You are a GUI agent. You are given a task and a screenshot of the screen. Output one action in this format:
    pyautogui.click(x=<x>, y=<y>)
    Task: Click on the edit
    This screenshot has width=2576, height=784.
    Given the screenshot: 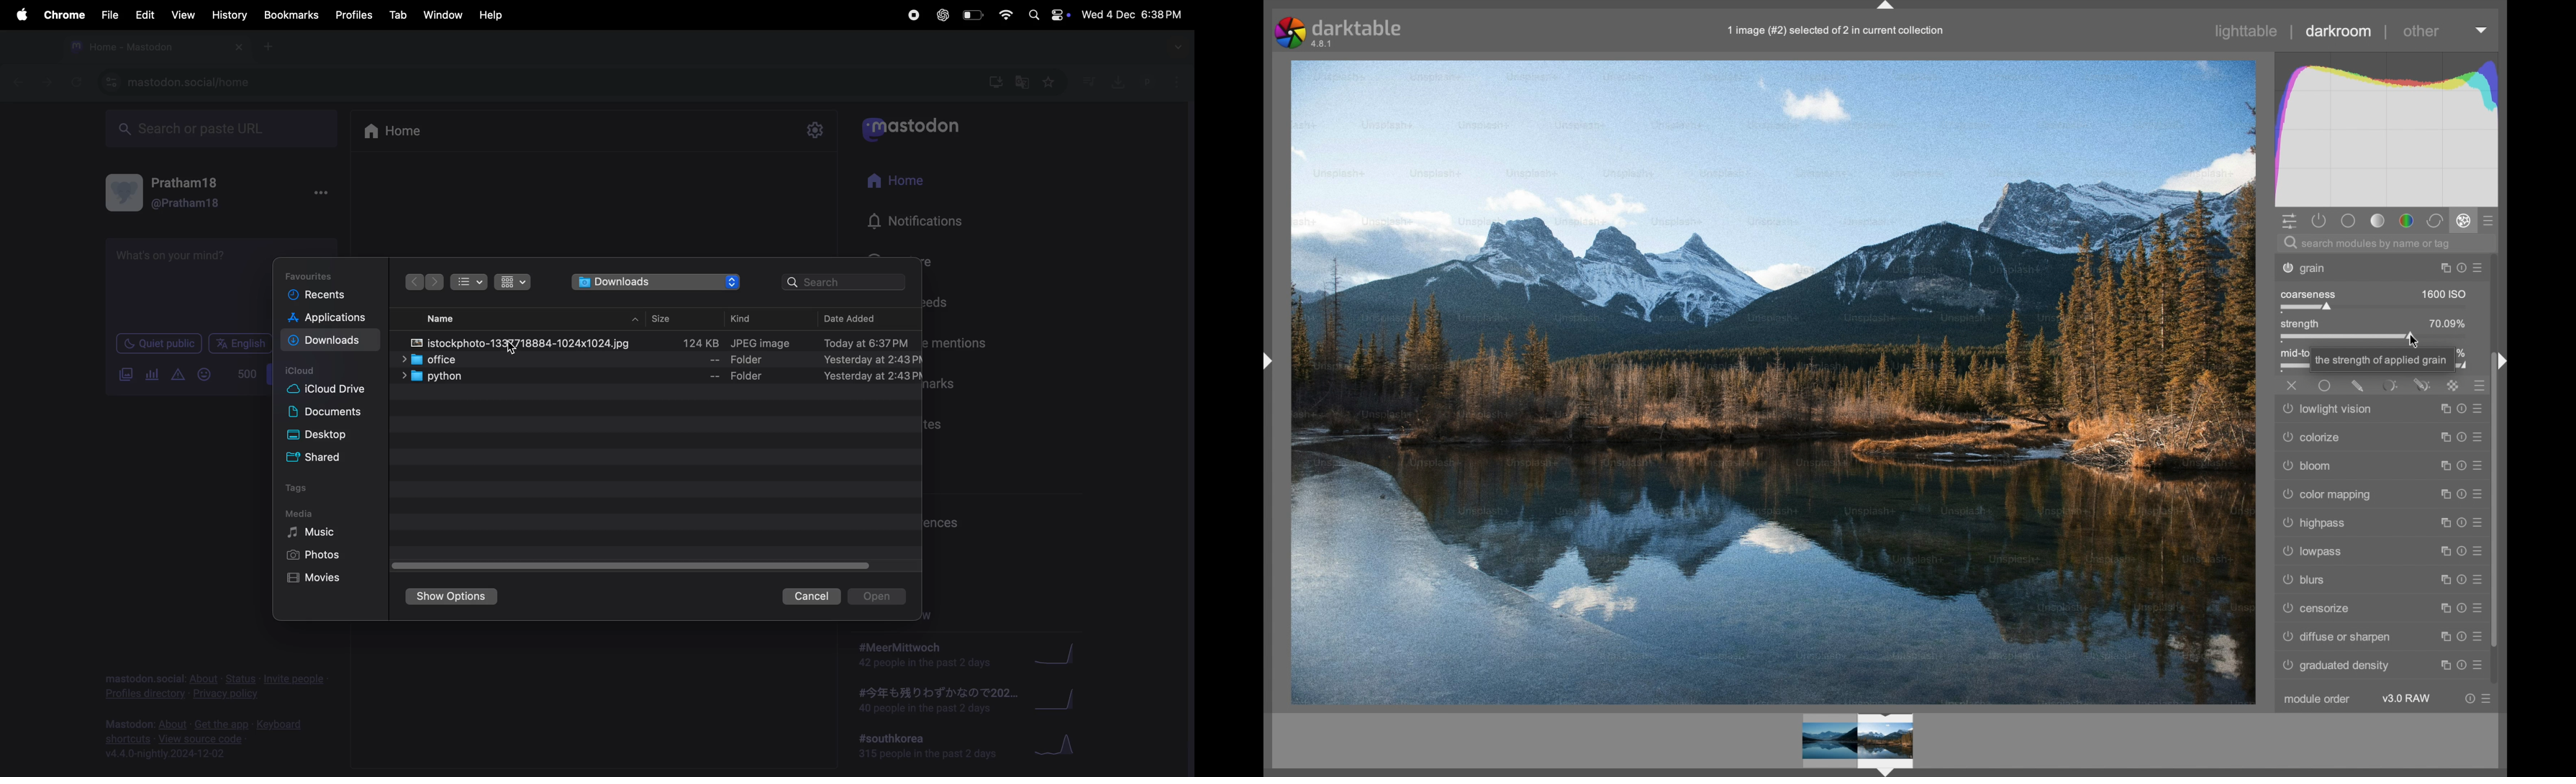 What is the action you would take?
    pyautogui.click(x=144, y=14)
    